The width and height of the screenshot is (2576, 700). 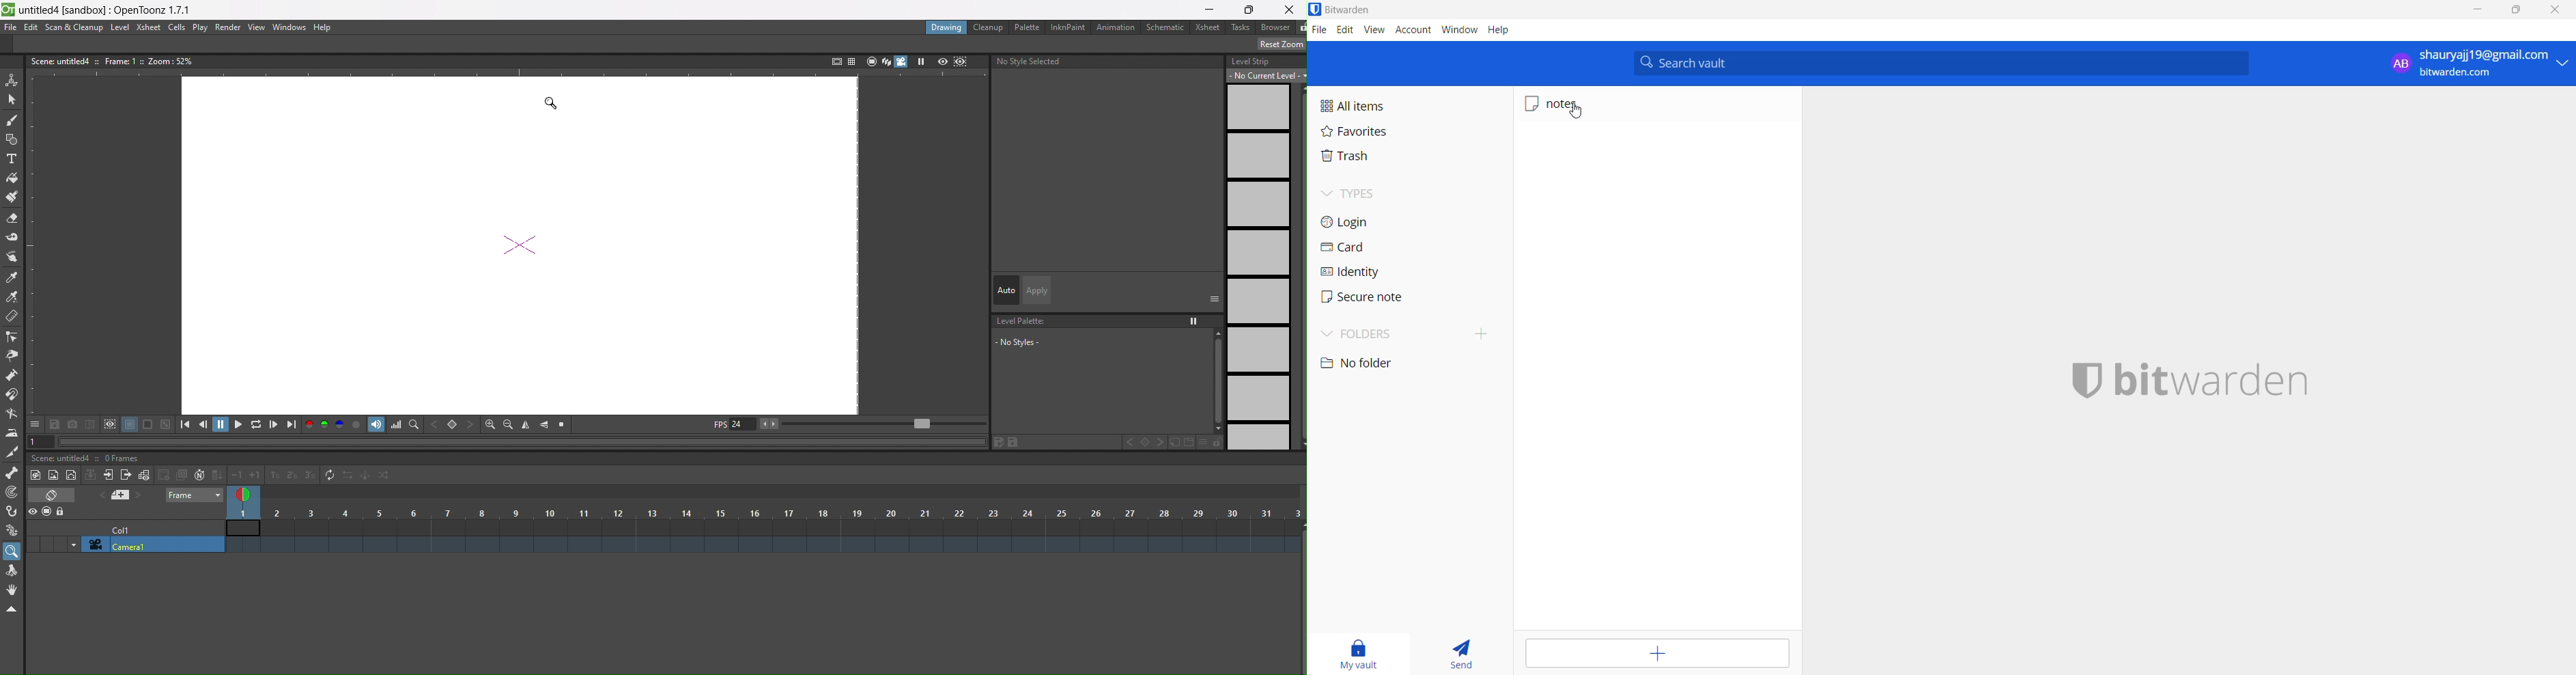 I want to click on shauryaji19@gmail.com bitwarden.com, so click(x=2474, y=64).